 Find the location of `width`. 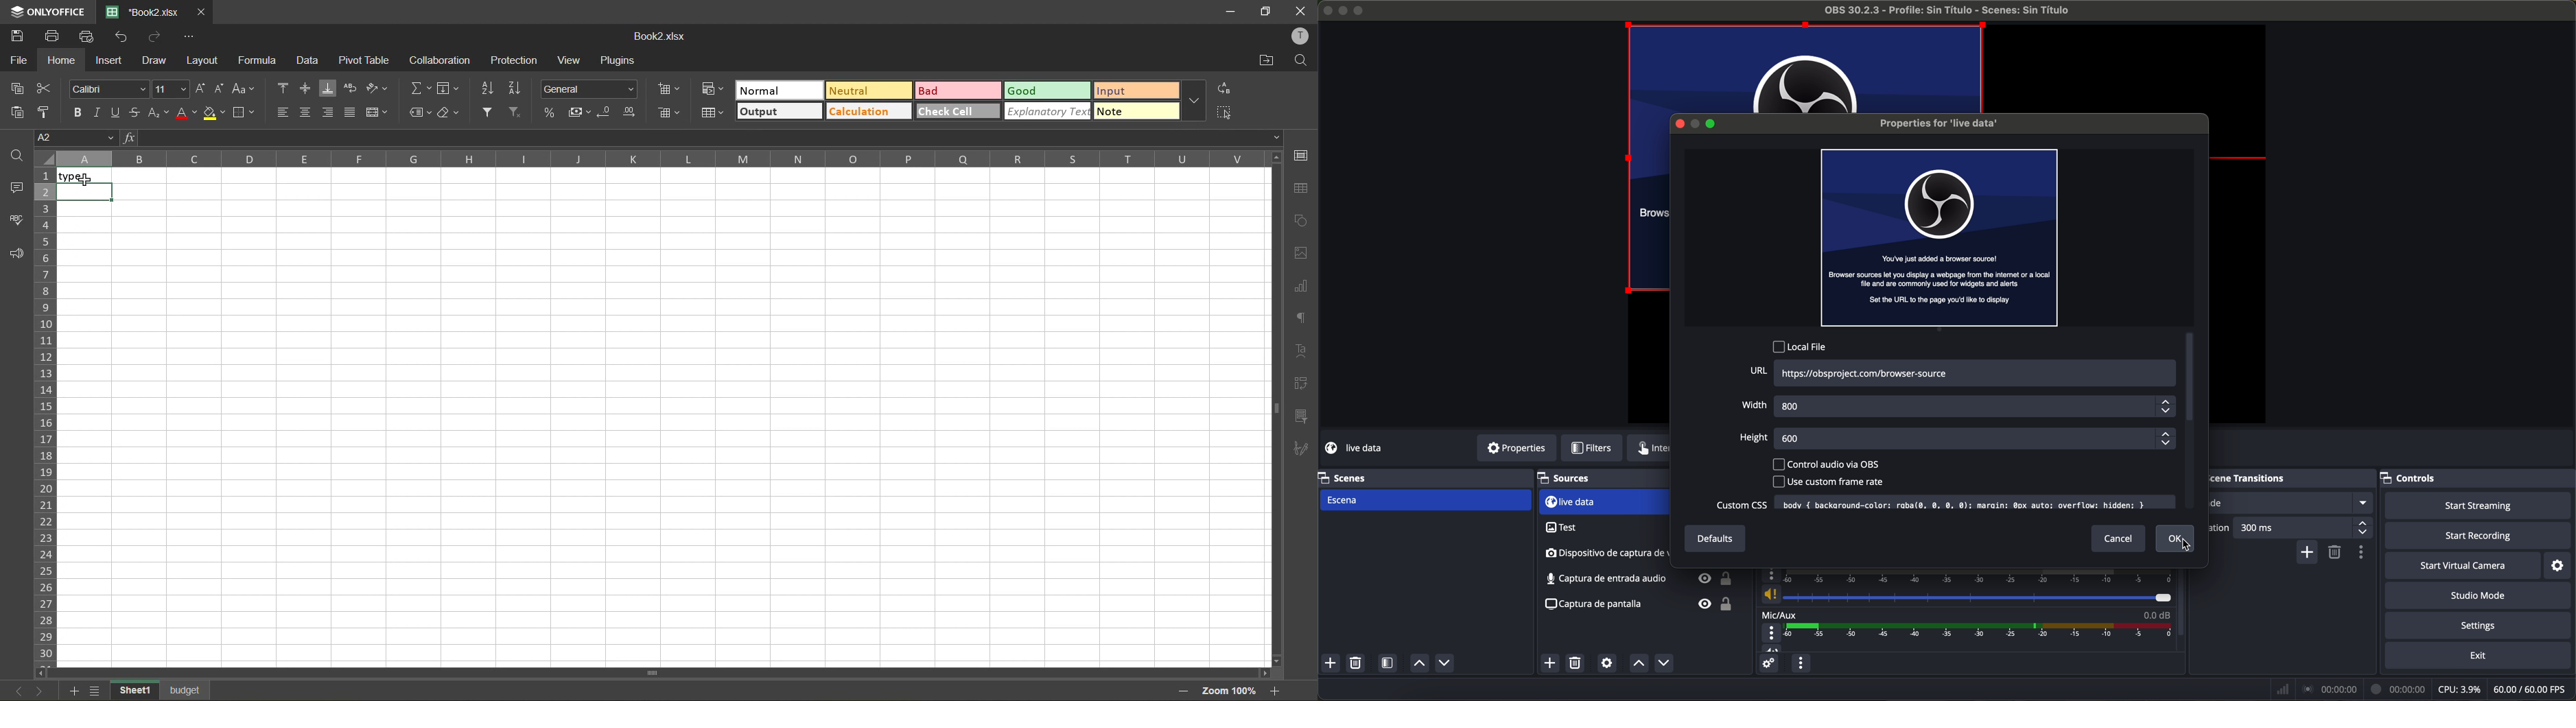

width is located at coordinates (1754, 406).